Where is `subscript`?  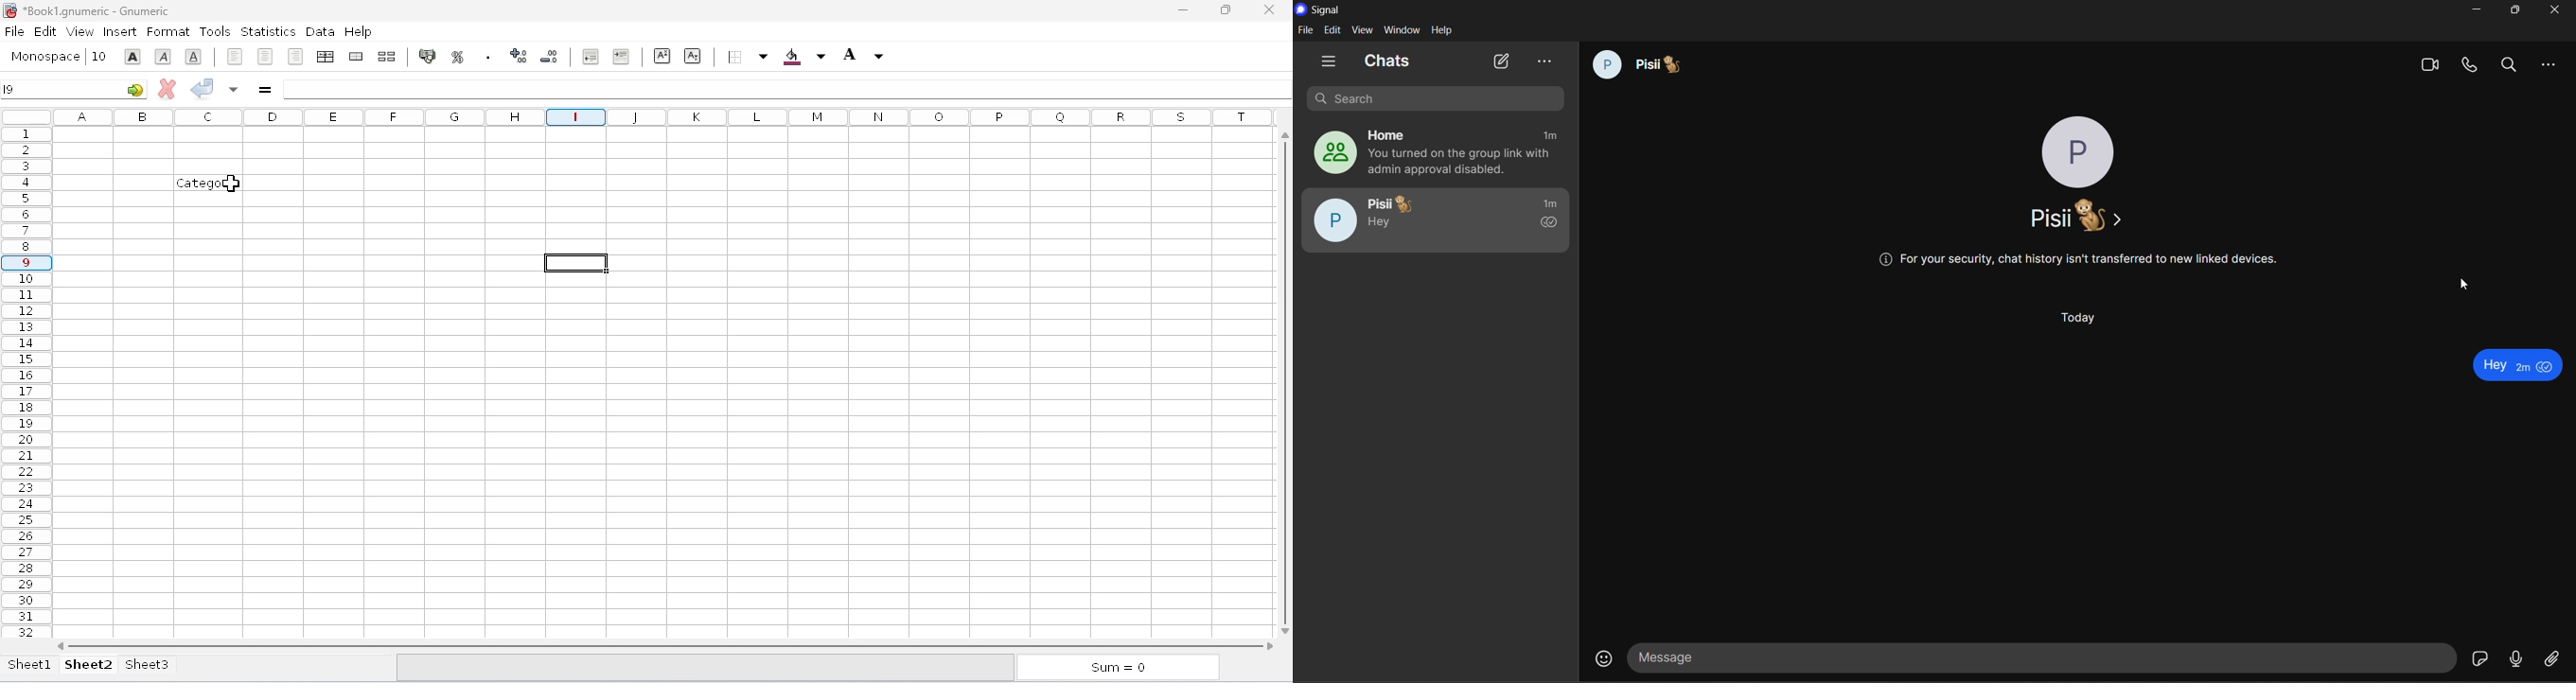
subscript is located at coordinates (692, 55).